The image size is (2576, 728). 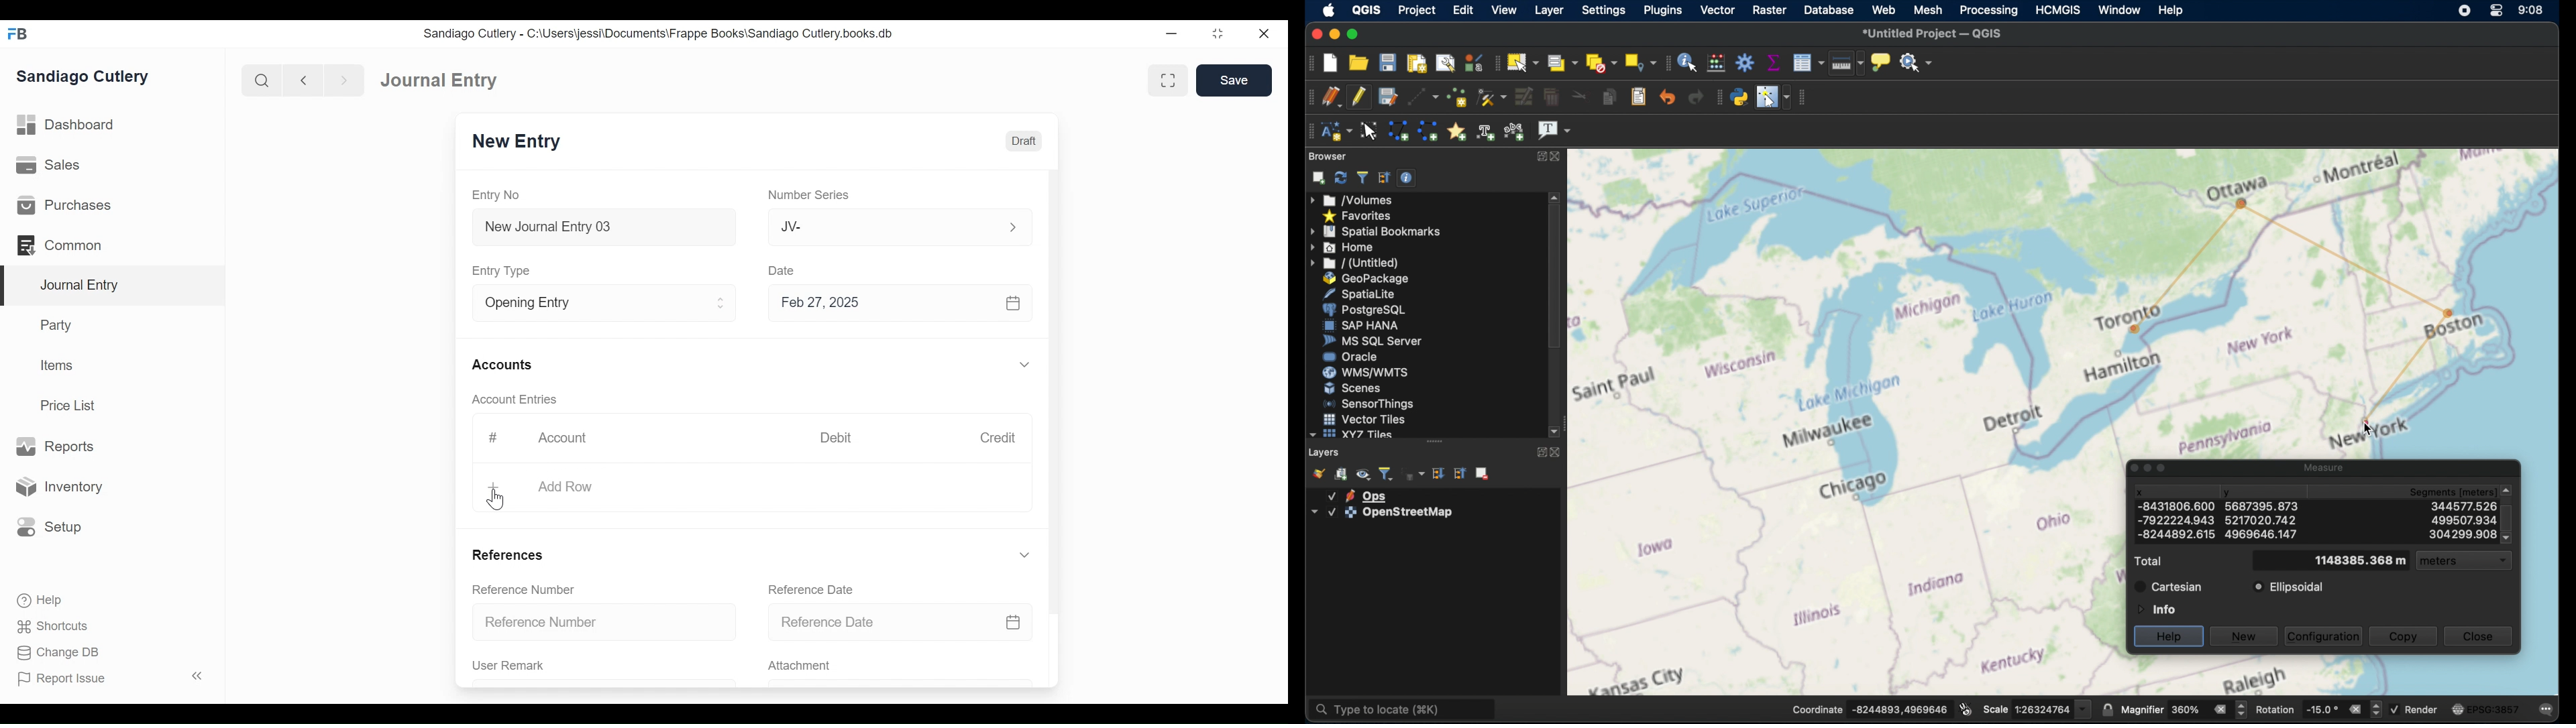 What do you see at coordinates (1601, 62) in the screenshot?
I see `deselect features from all layers` at bounding box center [1601, 62].